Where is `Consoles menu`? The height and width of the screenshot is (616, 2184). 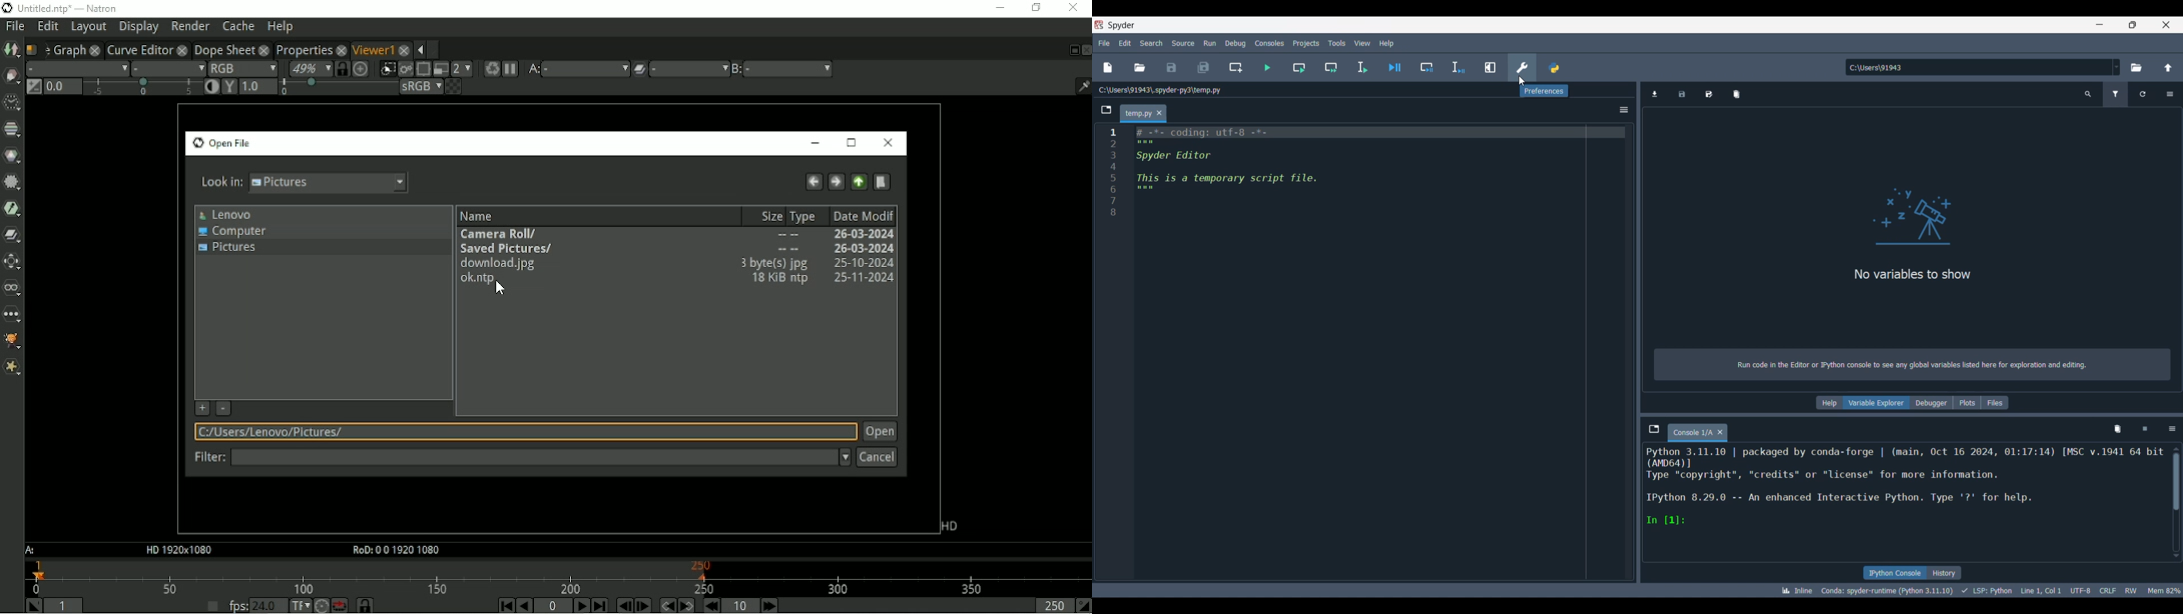
Consoles menu is located at coordinates (1269, 43).